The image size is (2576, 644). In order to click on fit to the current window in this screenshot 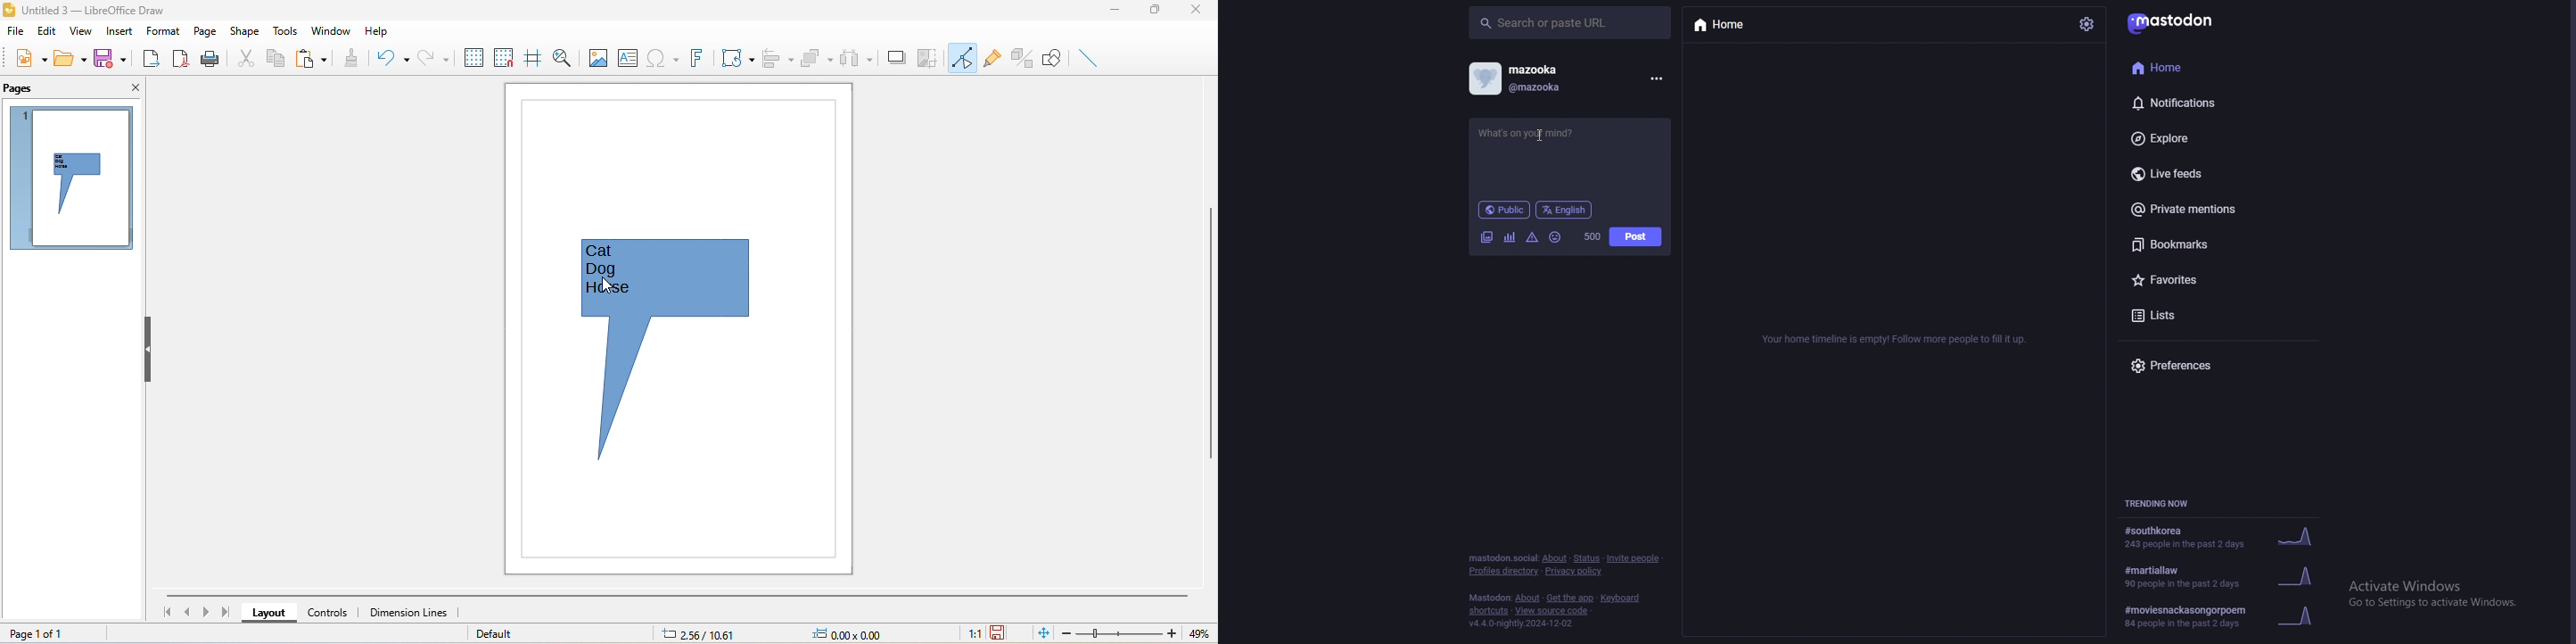, I will do `click(1040, 632)`.